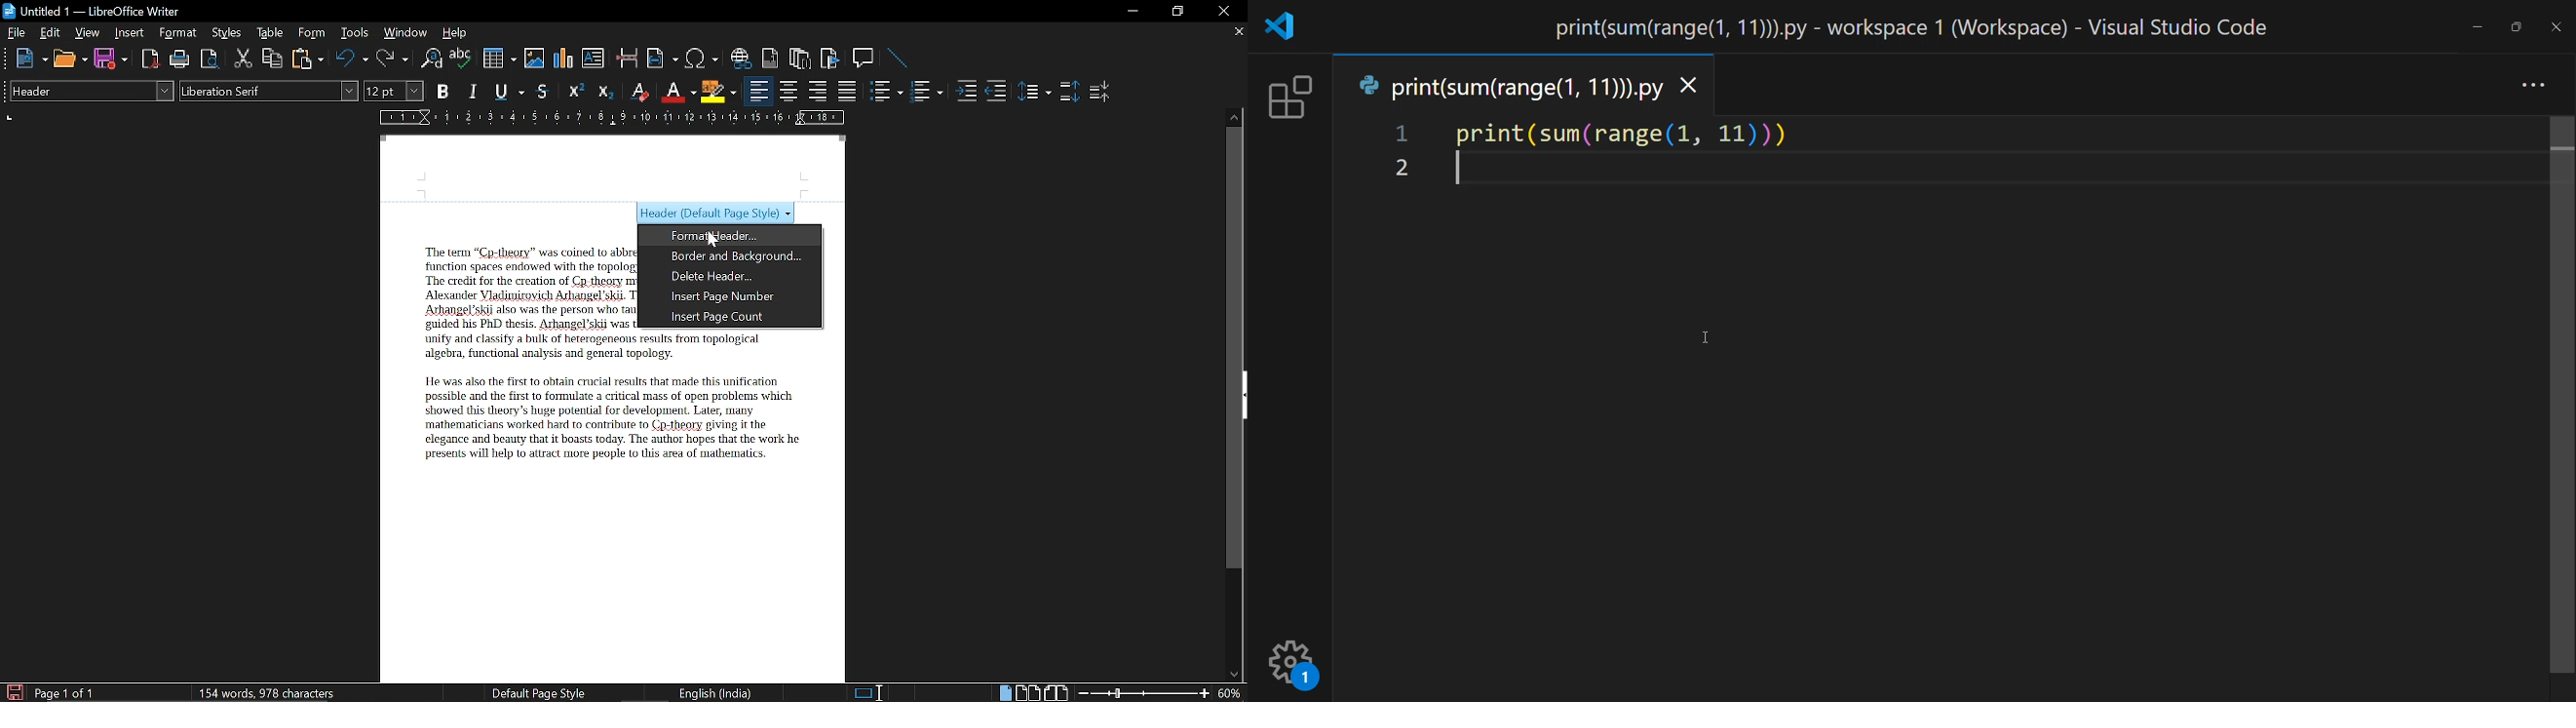 The image size is (2576, 728). I want to click on Word count, so click(288, 692).